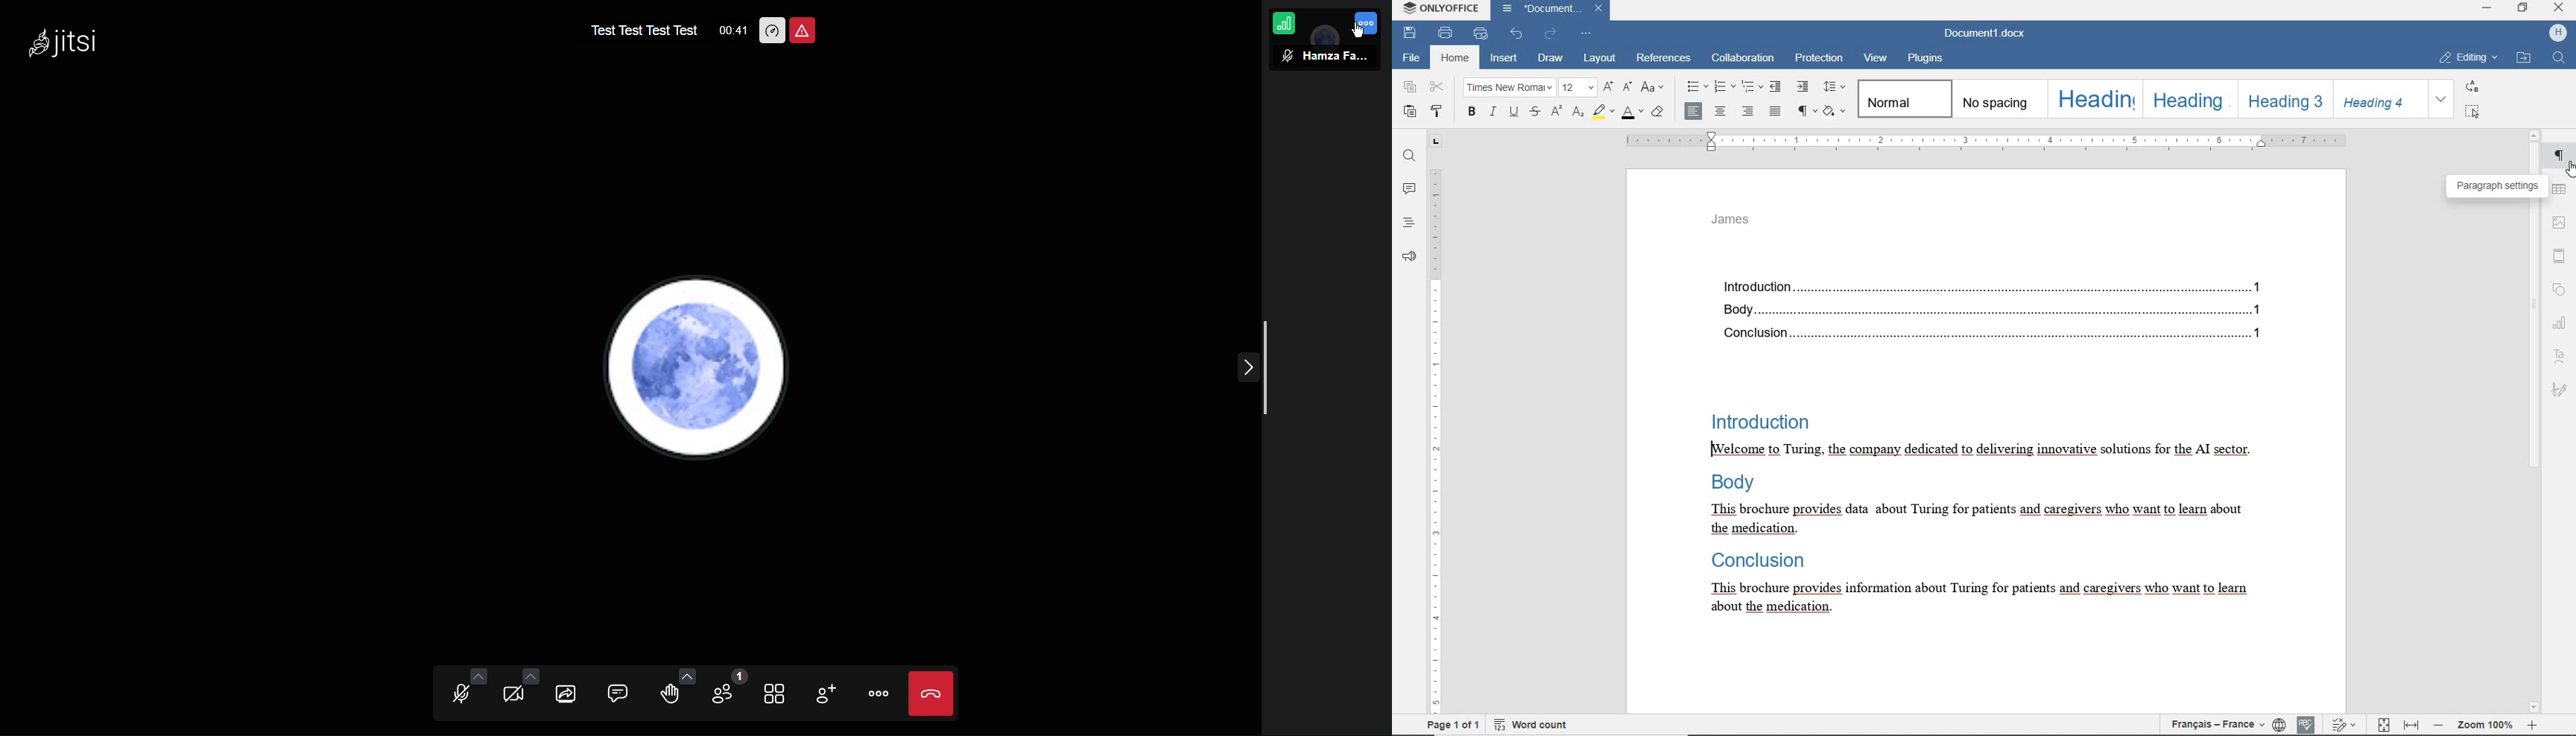  What do you see at coordinates (1412, 88) in the screenshot?
I see `copy` at bounding box center [1412, 88].